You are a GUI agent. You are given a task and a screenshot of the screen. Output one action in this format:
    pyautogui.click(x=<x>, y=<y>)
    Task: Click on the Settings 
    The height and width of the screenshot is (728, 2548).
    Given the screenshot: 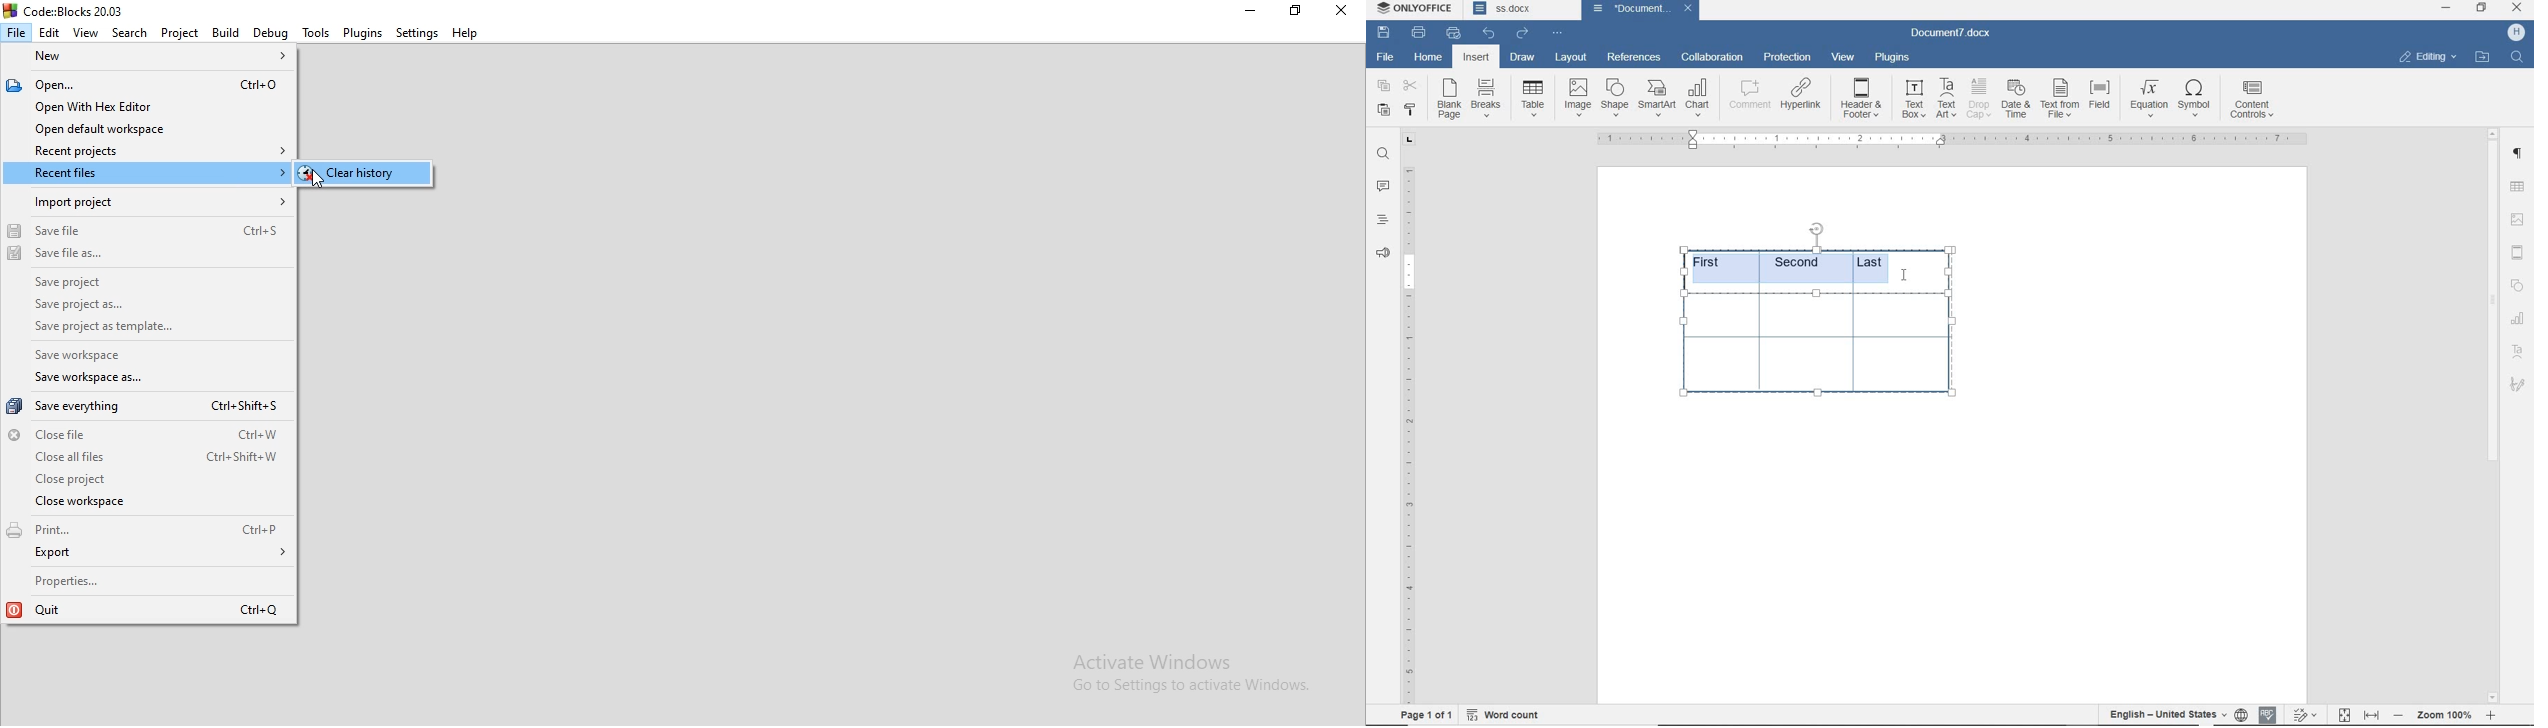 What is the action you would take?
    pyautogui.click(x=417, y=34)
    